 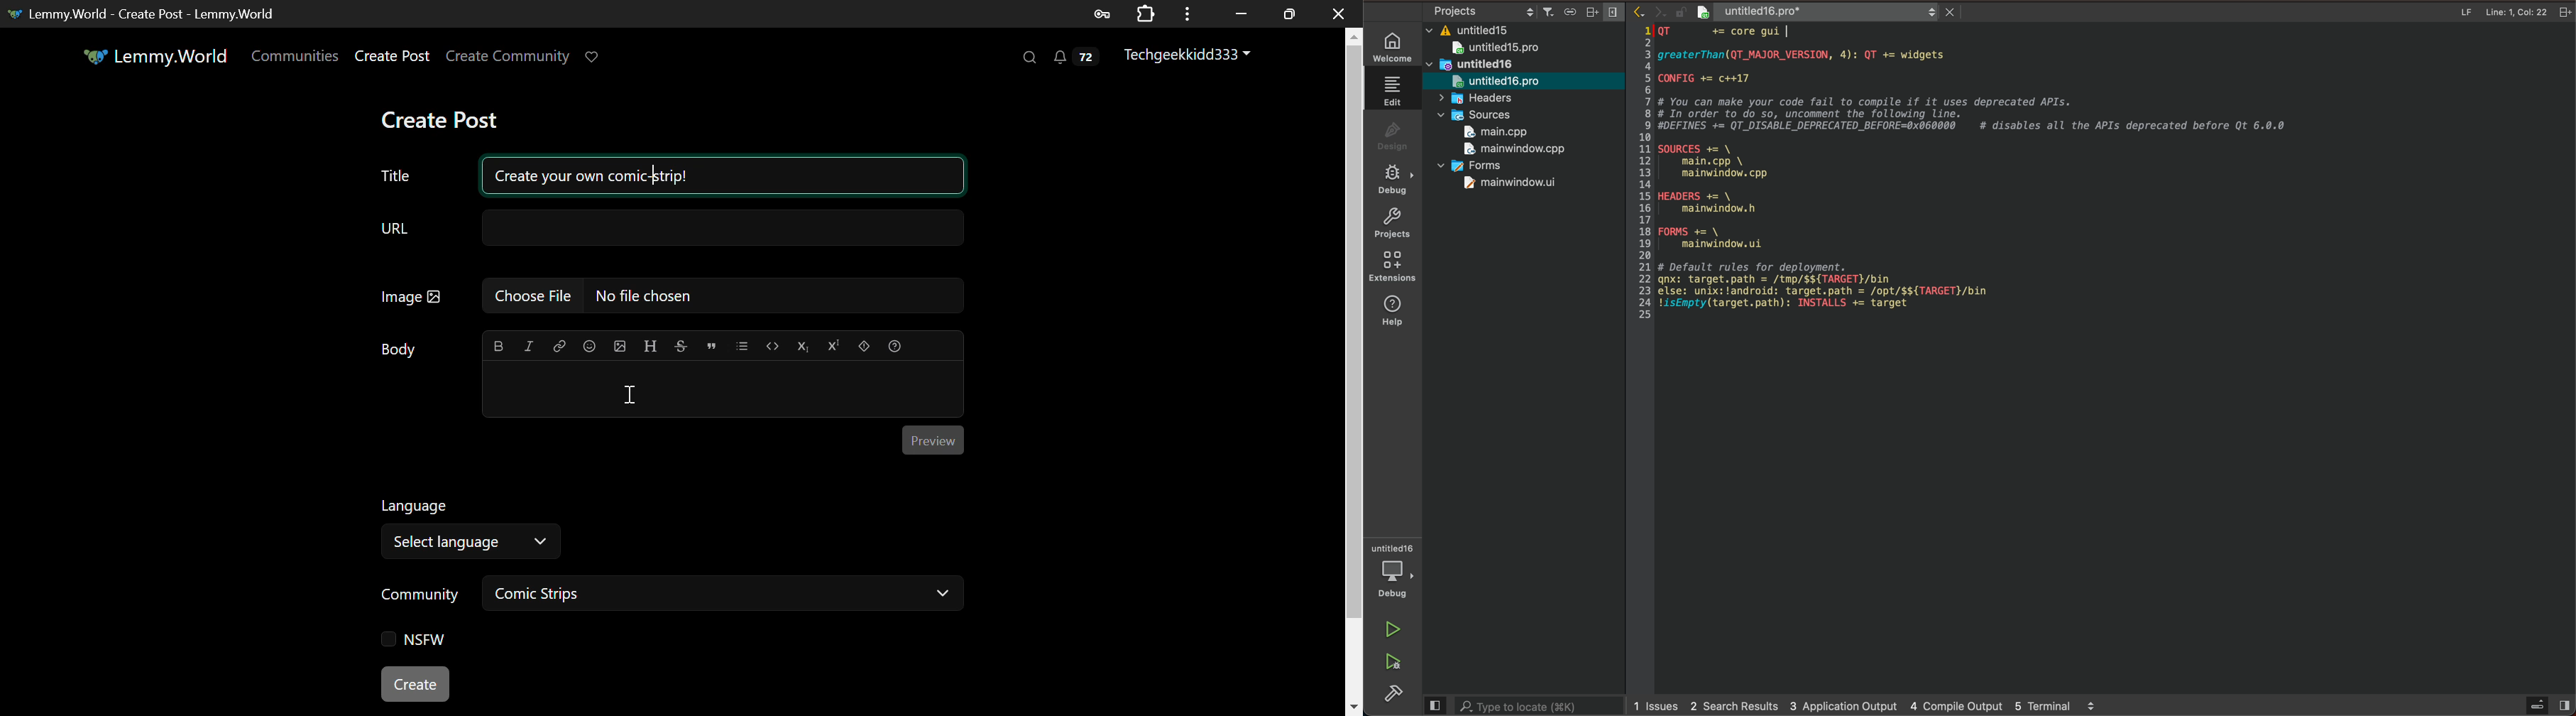 What do you see at coordinates (1189, 56) in the screenshot?
I see `Techgeekkidd333` at bounding box center [1189, 56].